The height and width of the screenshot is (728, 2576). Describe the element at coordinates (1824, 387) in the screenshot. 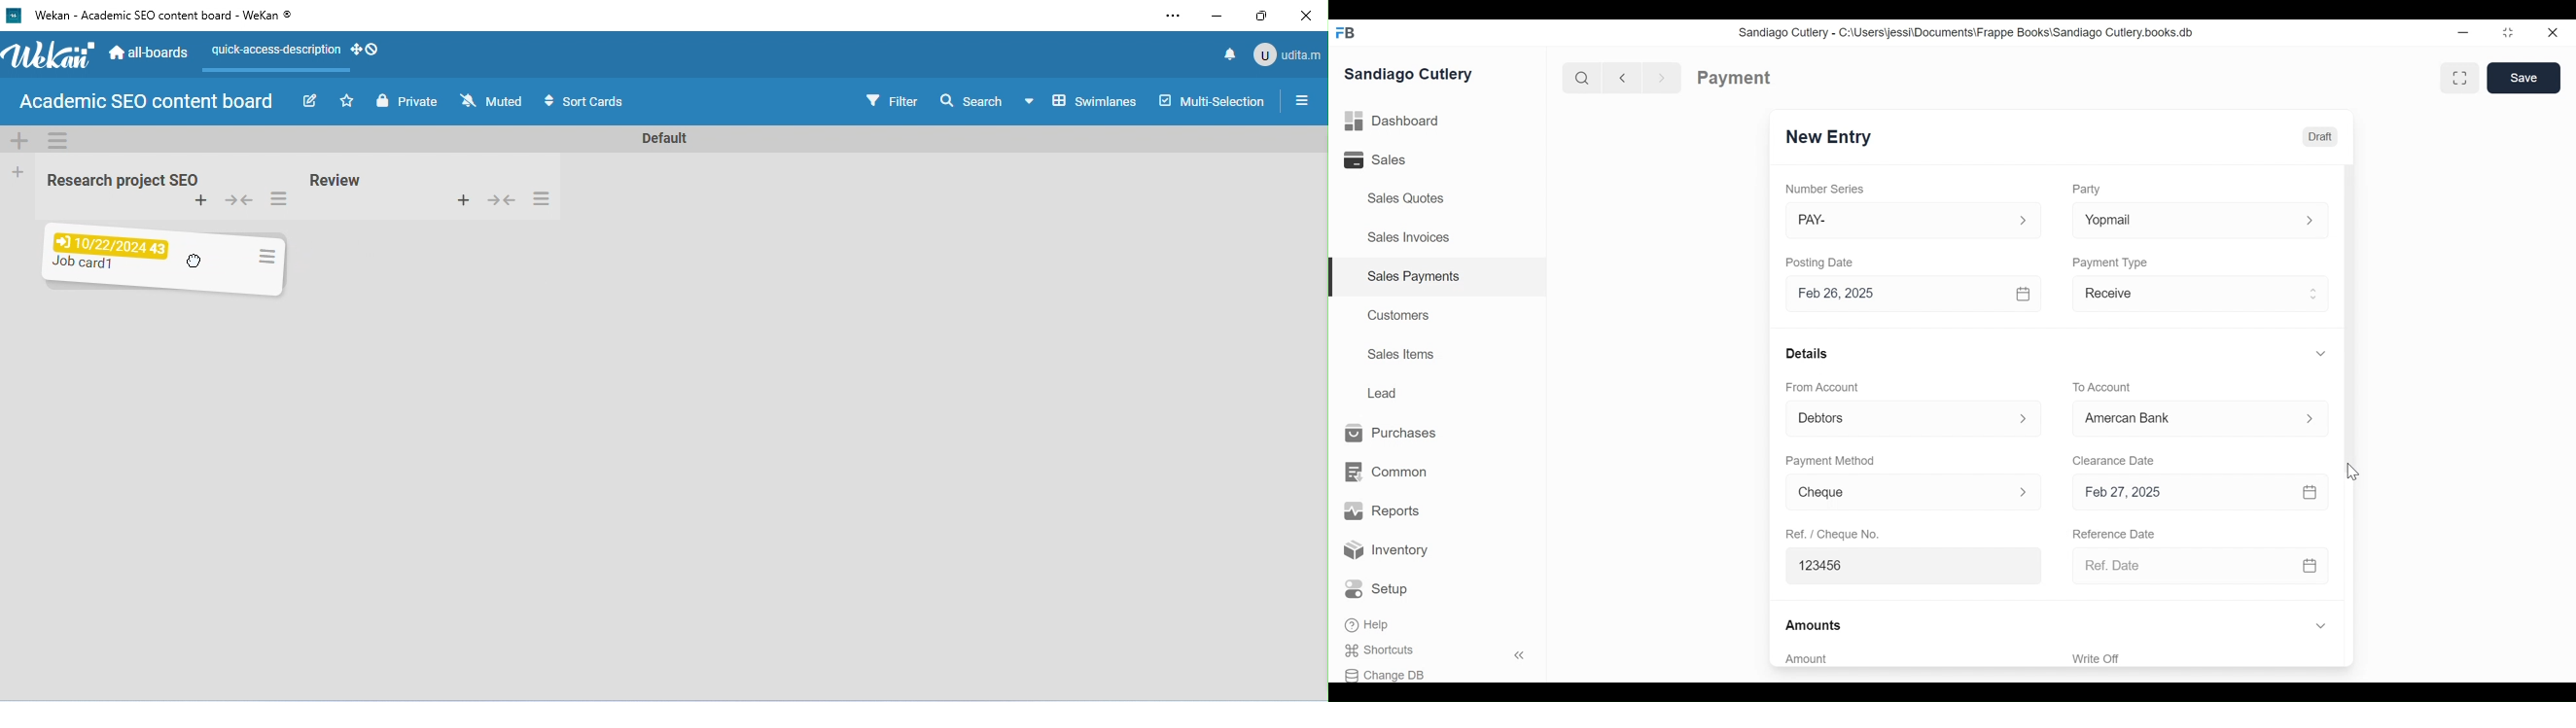

I see `From Account` at that location.